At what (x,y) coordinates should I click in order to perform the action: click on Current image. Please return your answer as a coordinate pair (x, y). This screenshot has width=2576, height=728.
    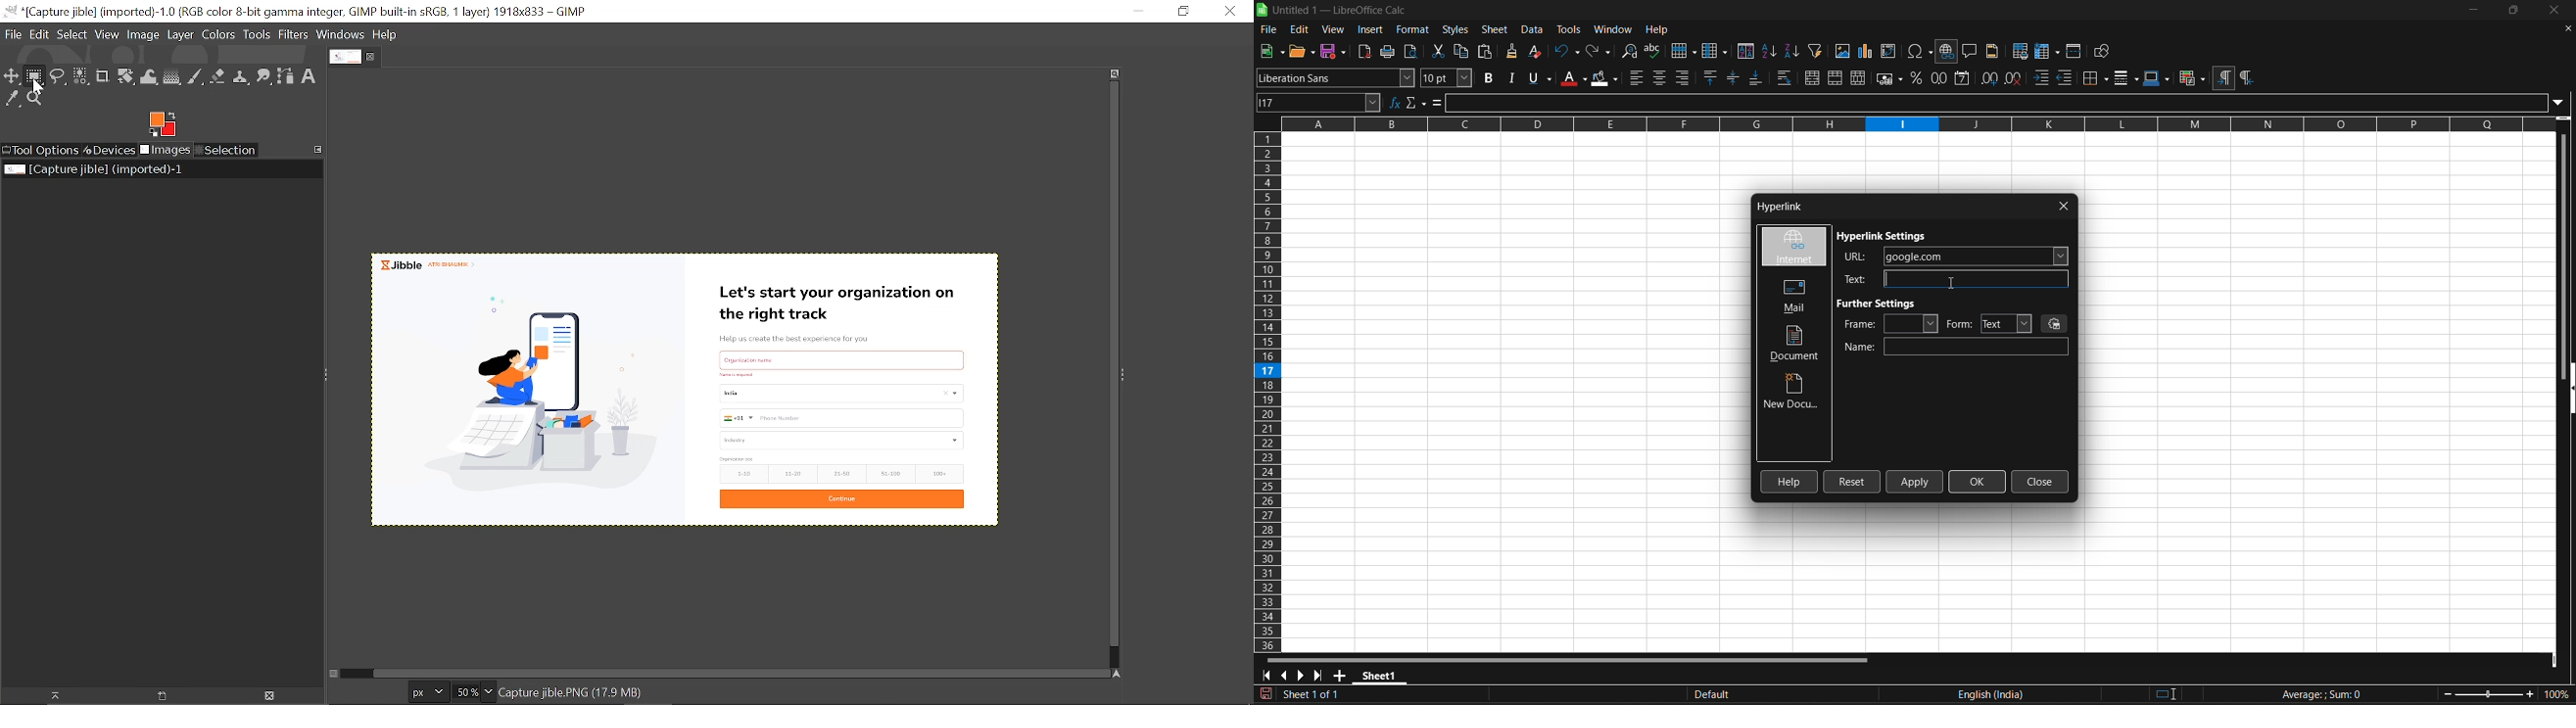
    Looking at the image, I should click on (92, 169).